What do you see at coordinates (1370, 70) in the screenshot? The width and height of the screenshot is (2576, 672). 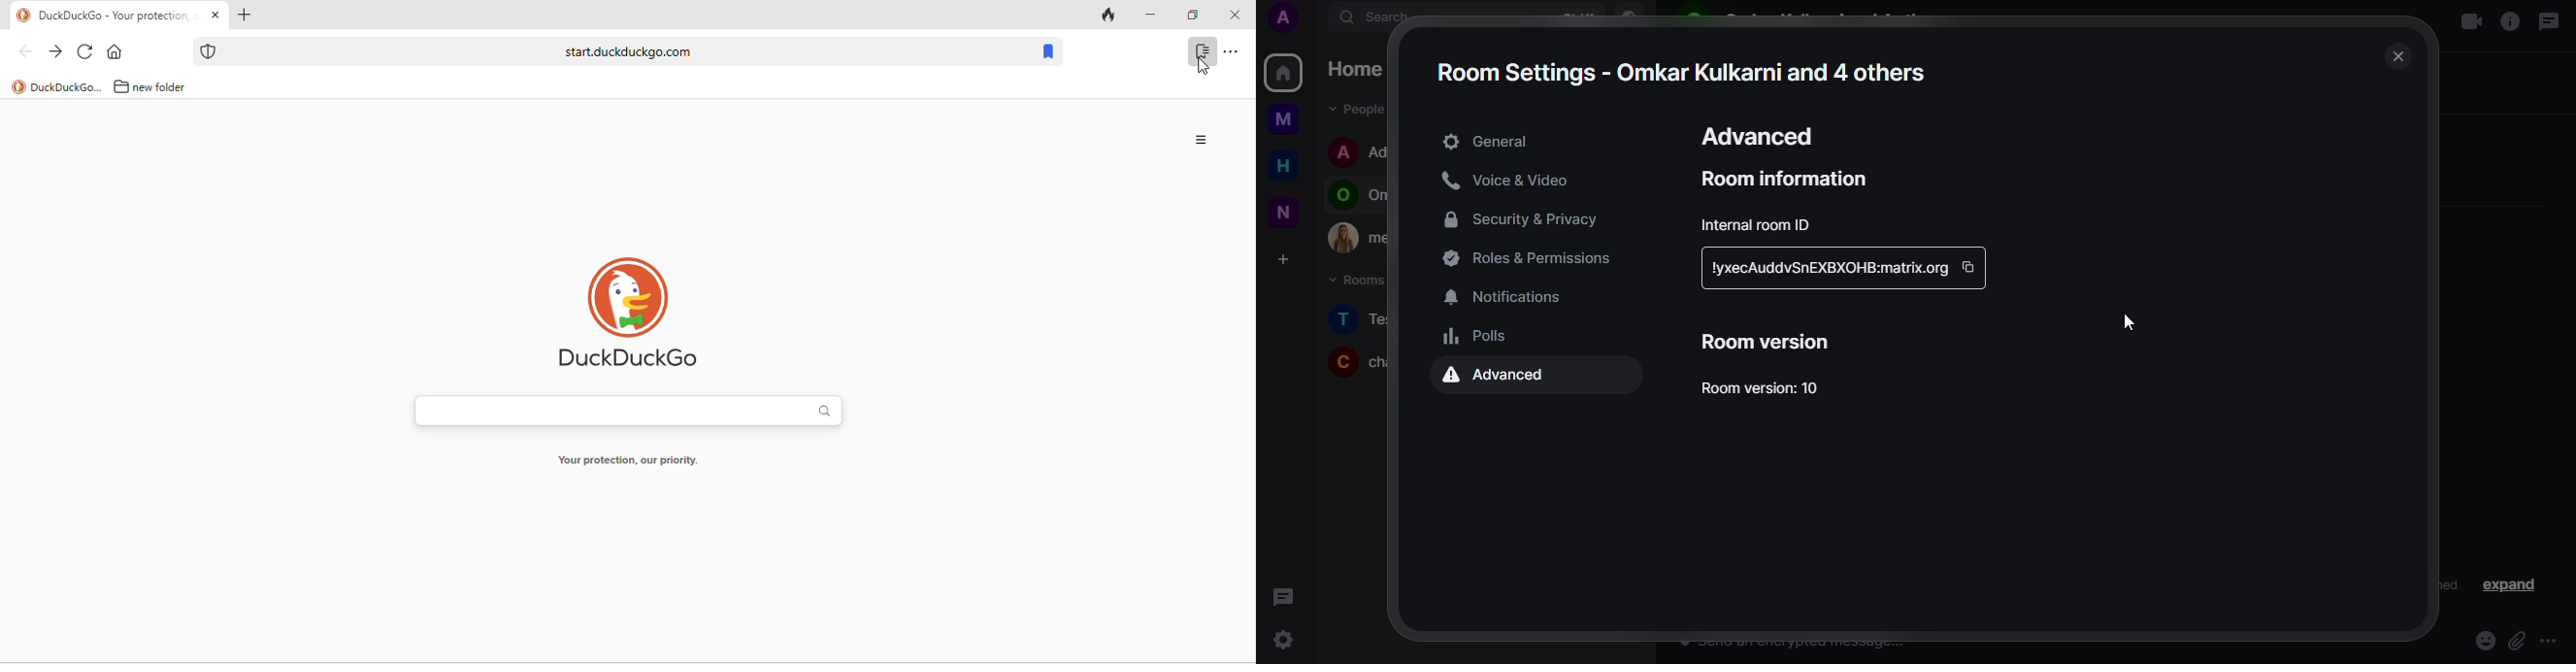 I see `home` at bounding box center [1370, 70].